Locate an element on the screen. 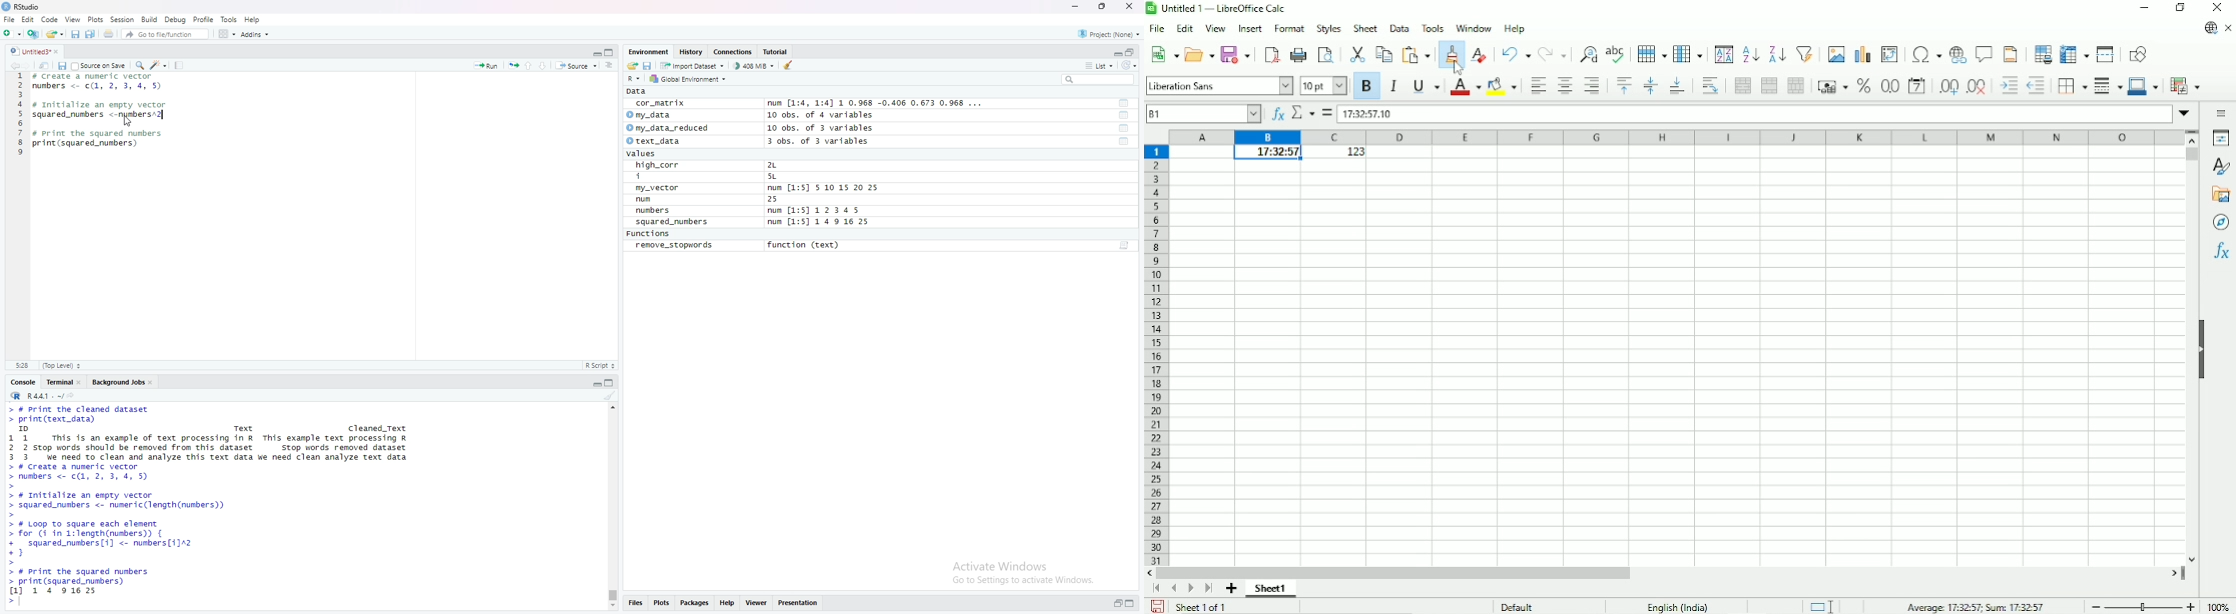 The width and height of the screenshot is (2240, 616). maximize is located at coordinates (1131, 51).